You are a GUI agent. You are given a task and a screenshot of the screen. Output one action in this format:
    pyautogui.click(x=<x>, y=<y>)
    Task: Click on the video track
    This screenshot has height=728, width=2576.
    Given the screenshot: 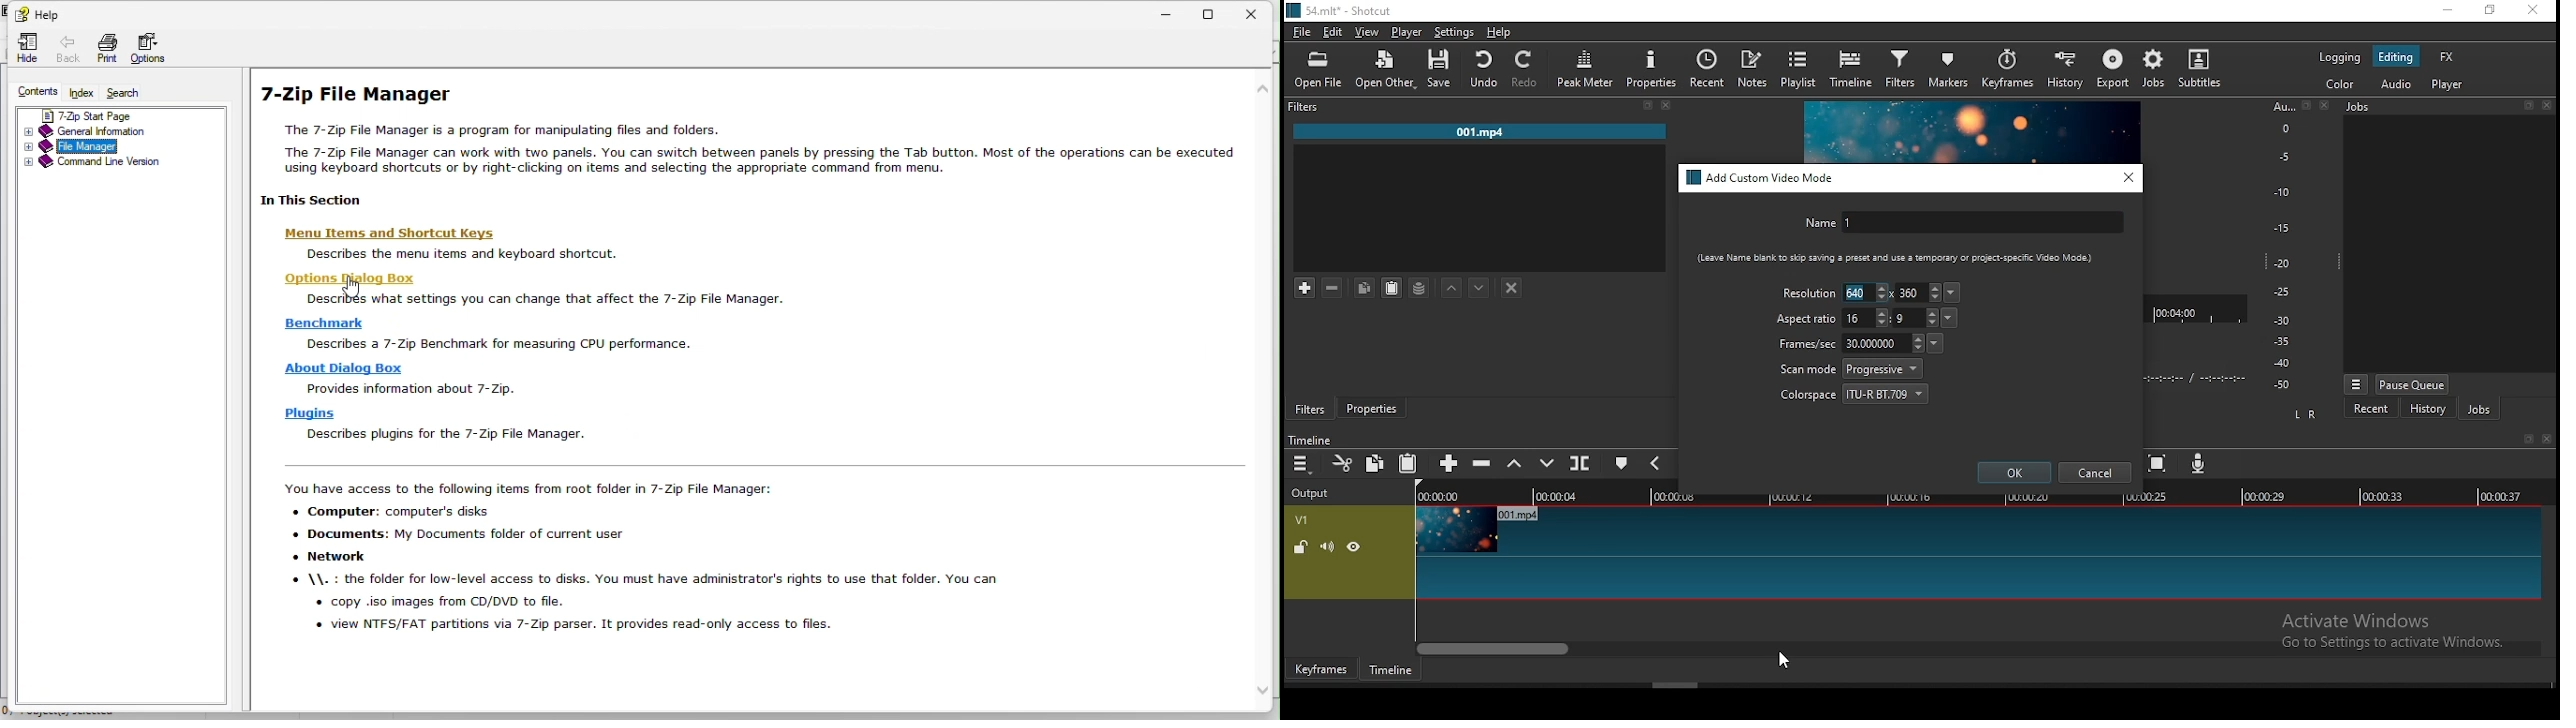 What is the action you would take?
    pyautogui.click(x=1977, y=553)
    